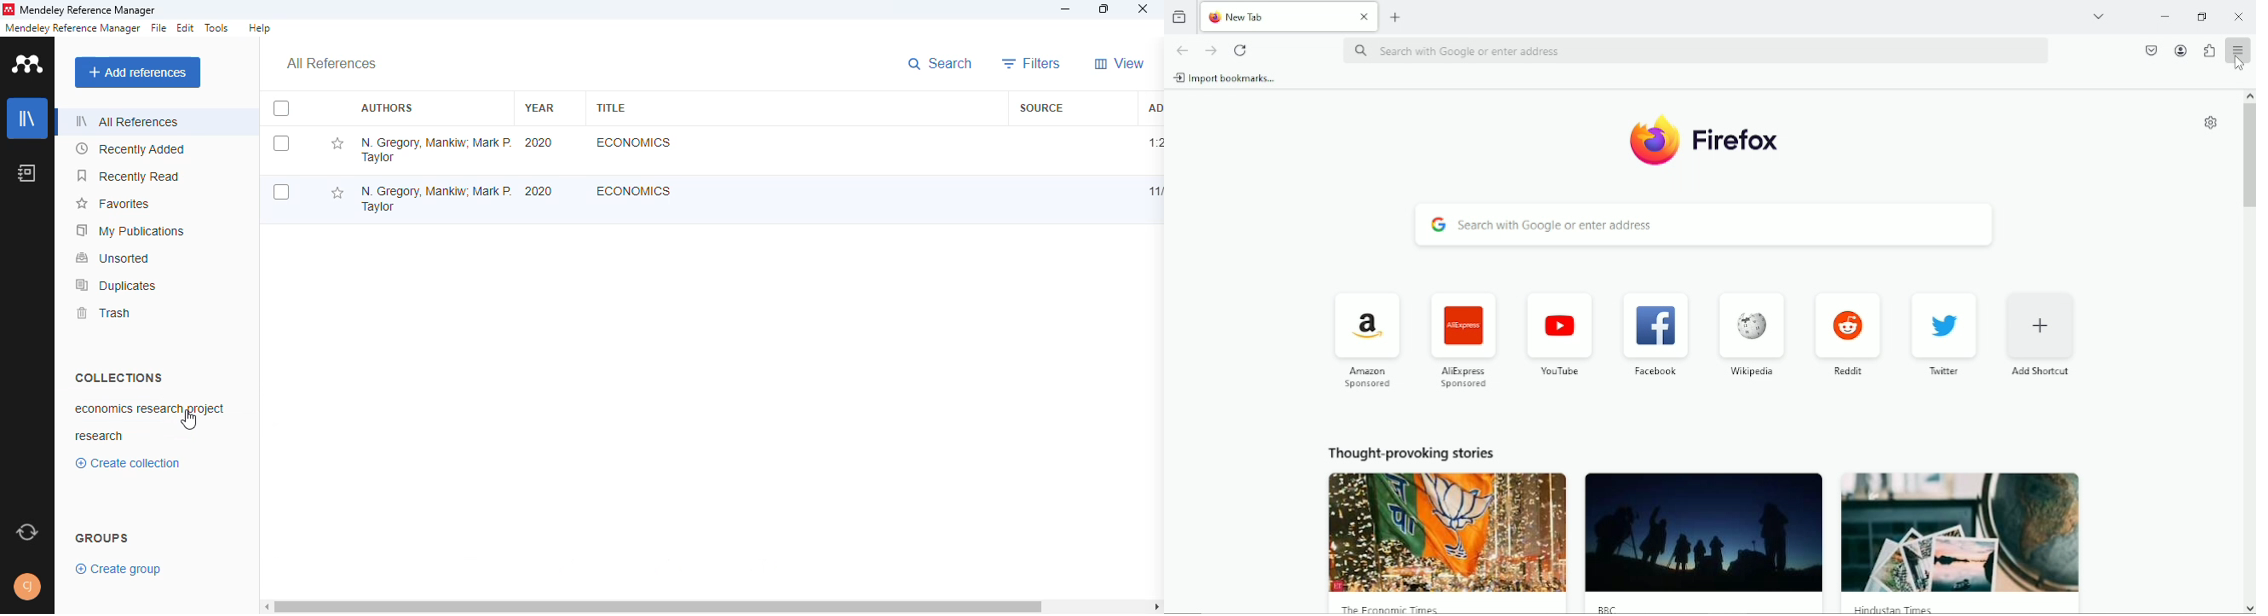 This screenshot has height=616, width=2268. What do you see at coordinates (1068, 9) in the screenshot?
I see `minimize` at bounding box center [1068, 9].